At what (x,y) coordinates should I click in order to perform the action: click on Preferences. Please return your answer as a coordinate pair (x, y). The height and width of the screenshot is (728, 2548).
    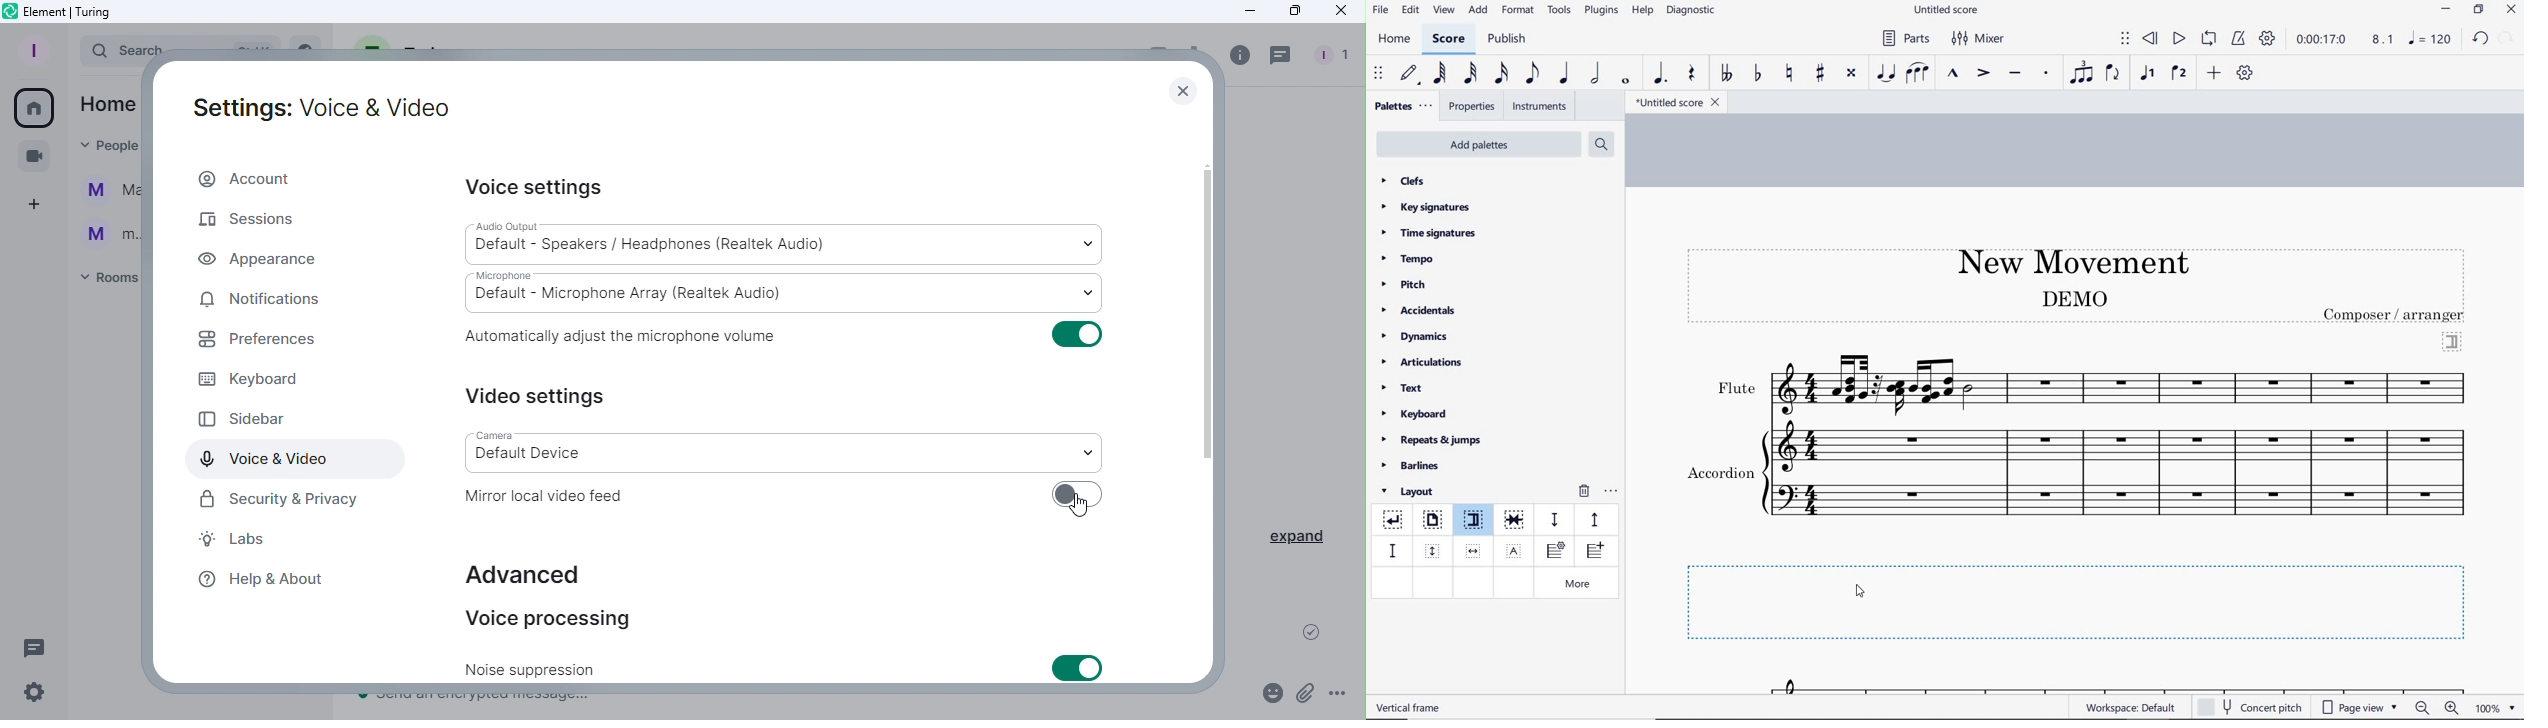
    Looking at the image, I should click on (256, 339).